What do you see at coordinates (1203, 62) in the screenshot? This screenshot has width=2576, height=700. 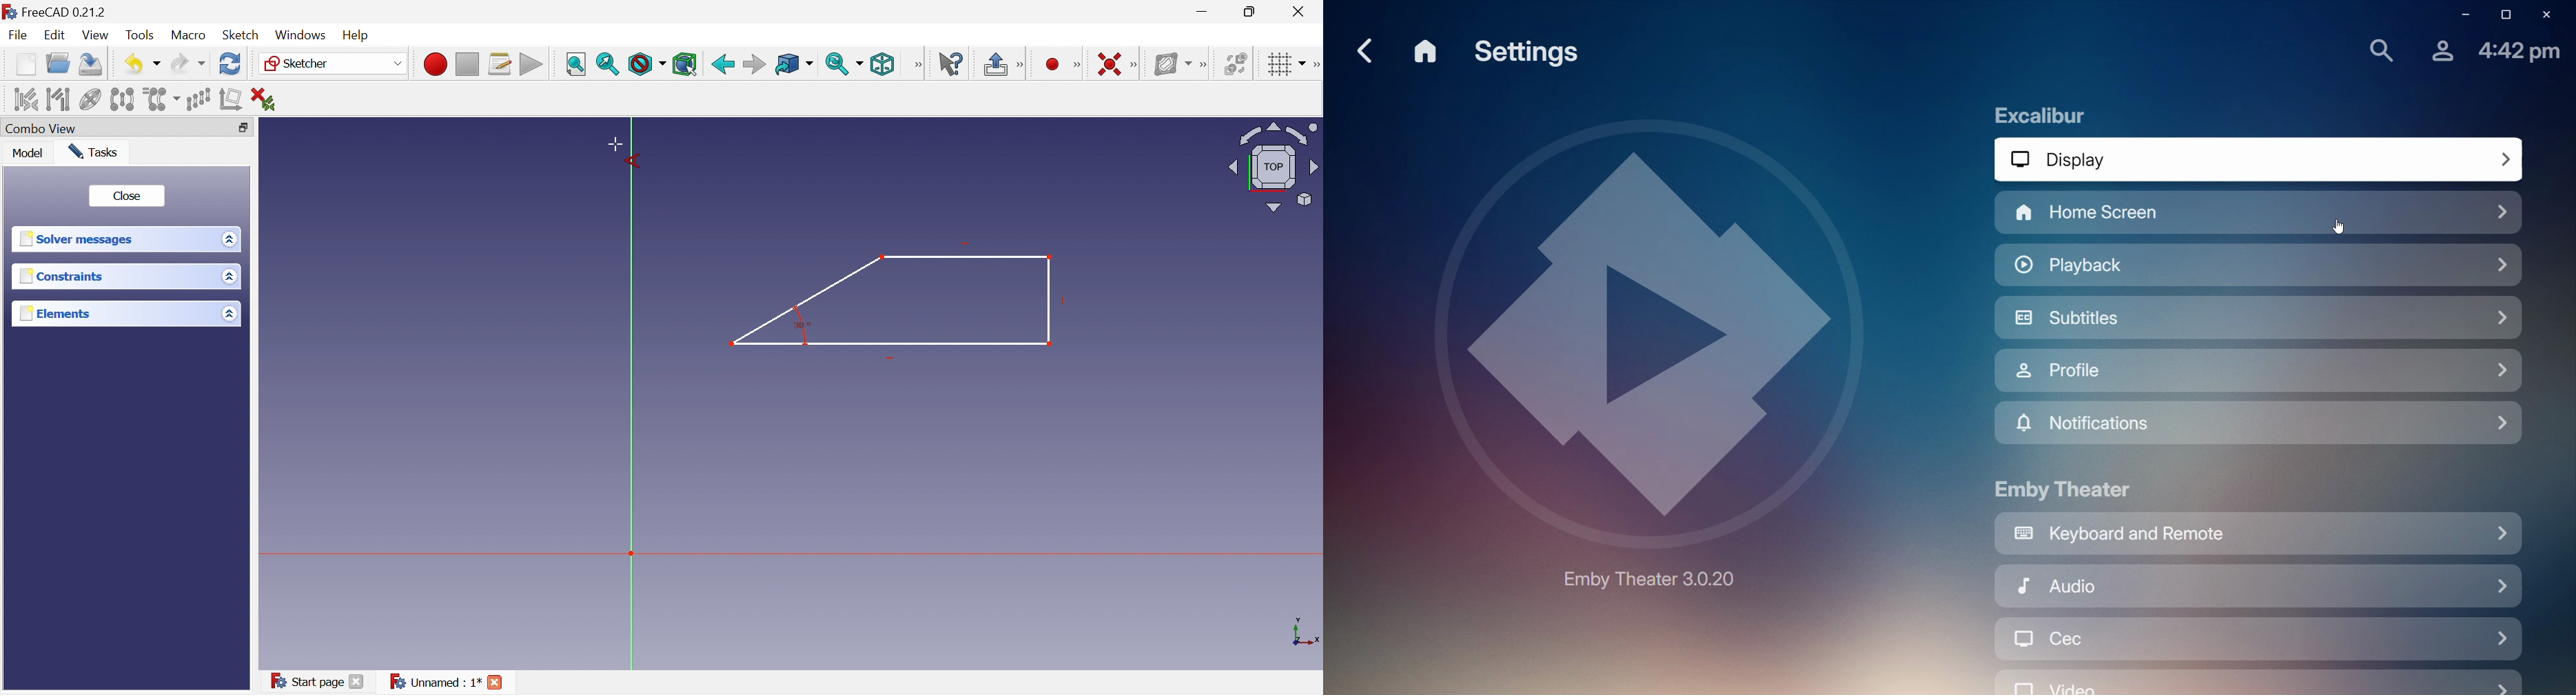 I see `More` at bounding box center [1203, 62].